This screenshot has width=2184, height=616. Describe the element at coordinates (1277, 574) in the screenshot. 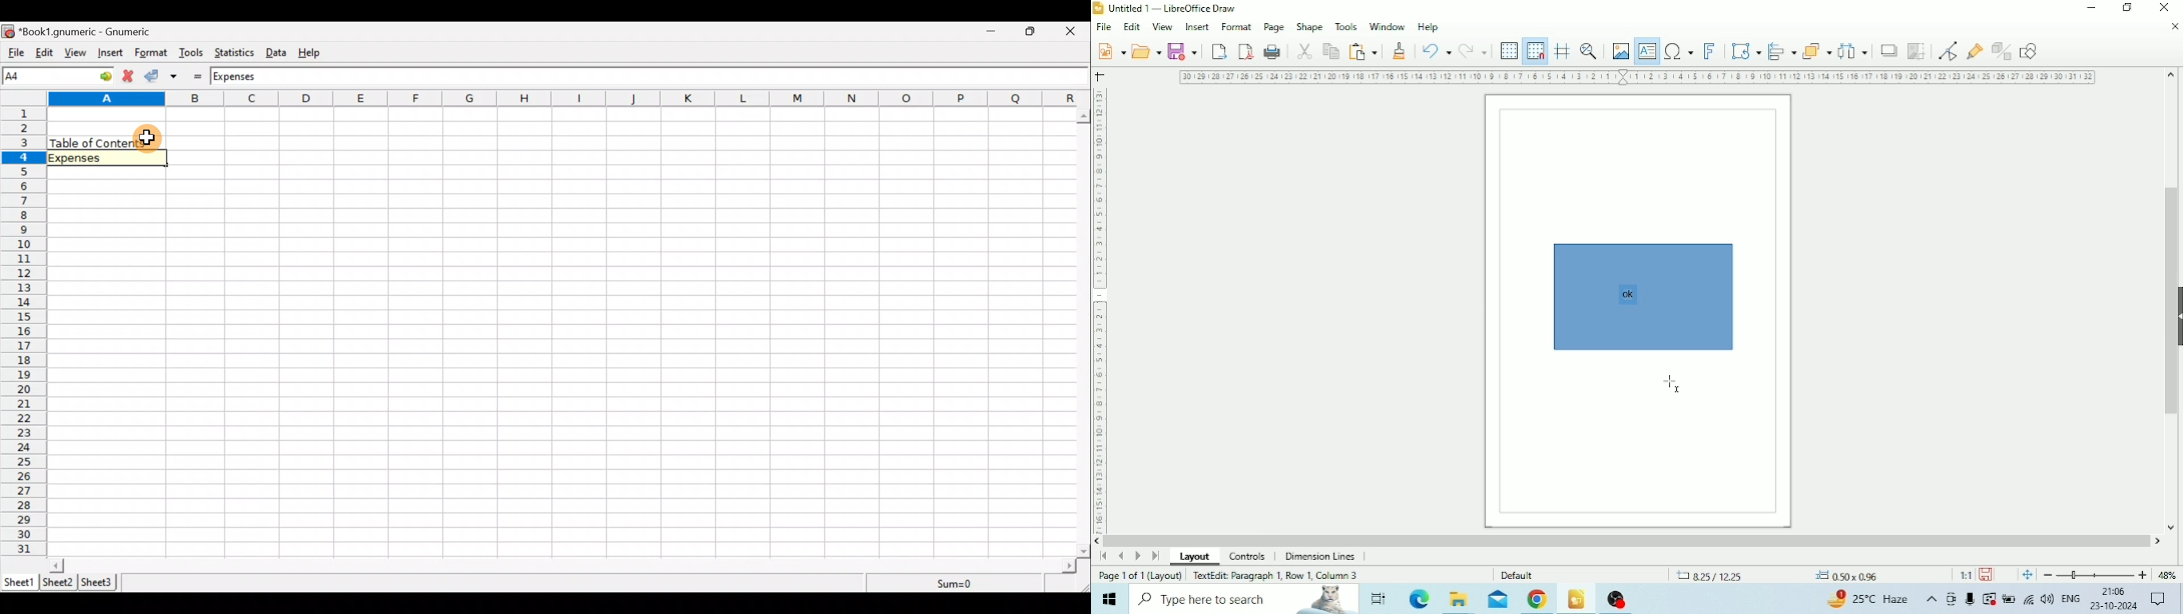

I see `TextEdit` at that location.